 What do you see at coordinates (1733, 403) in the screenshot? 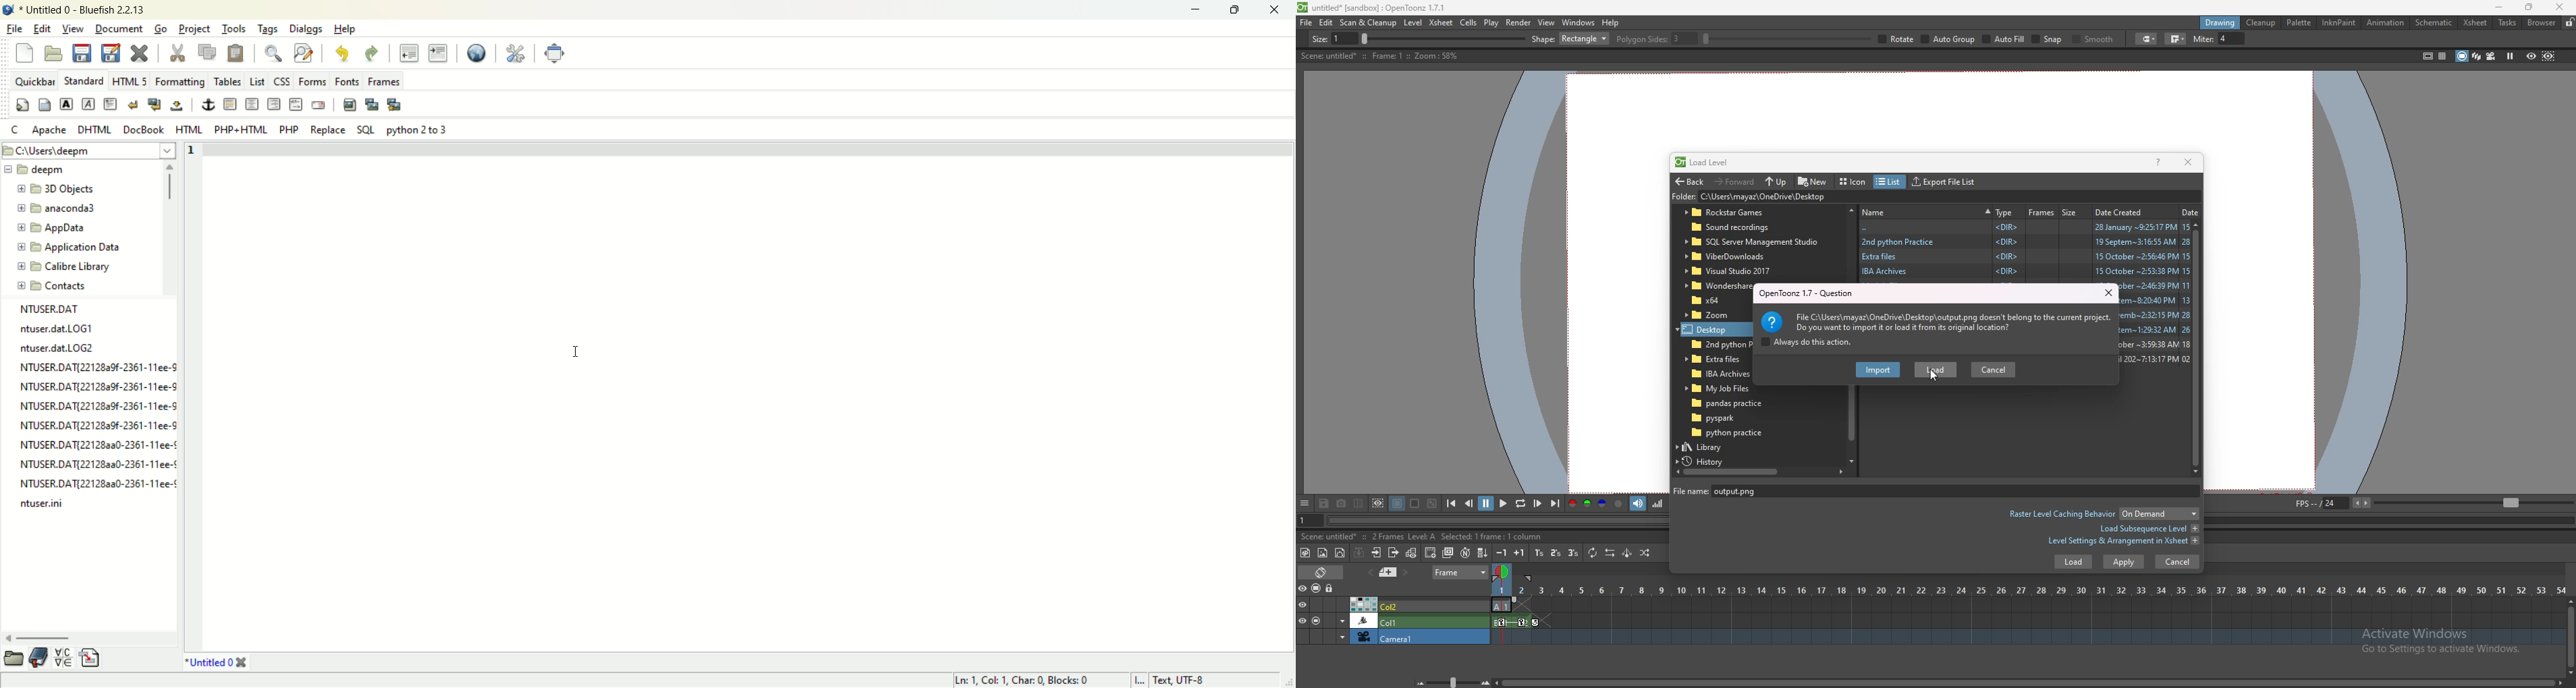
I see `folder` at bounding box center [1733, 403].